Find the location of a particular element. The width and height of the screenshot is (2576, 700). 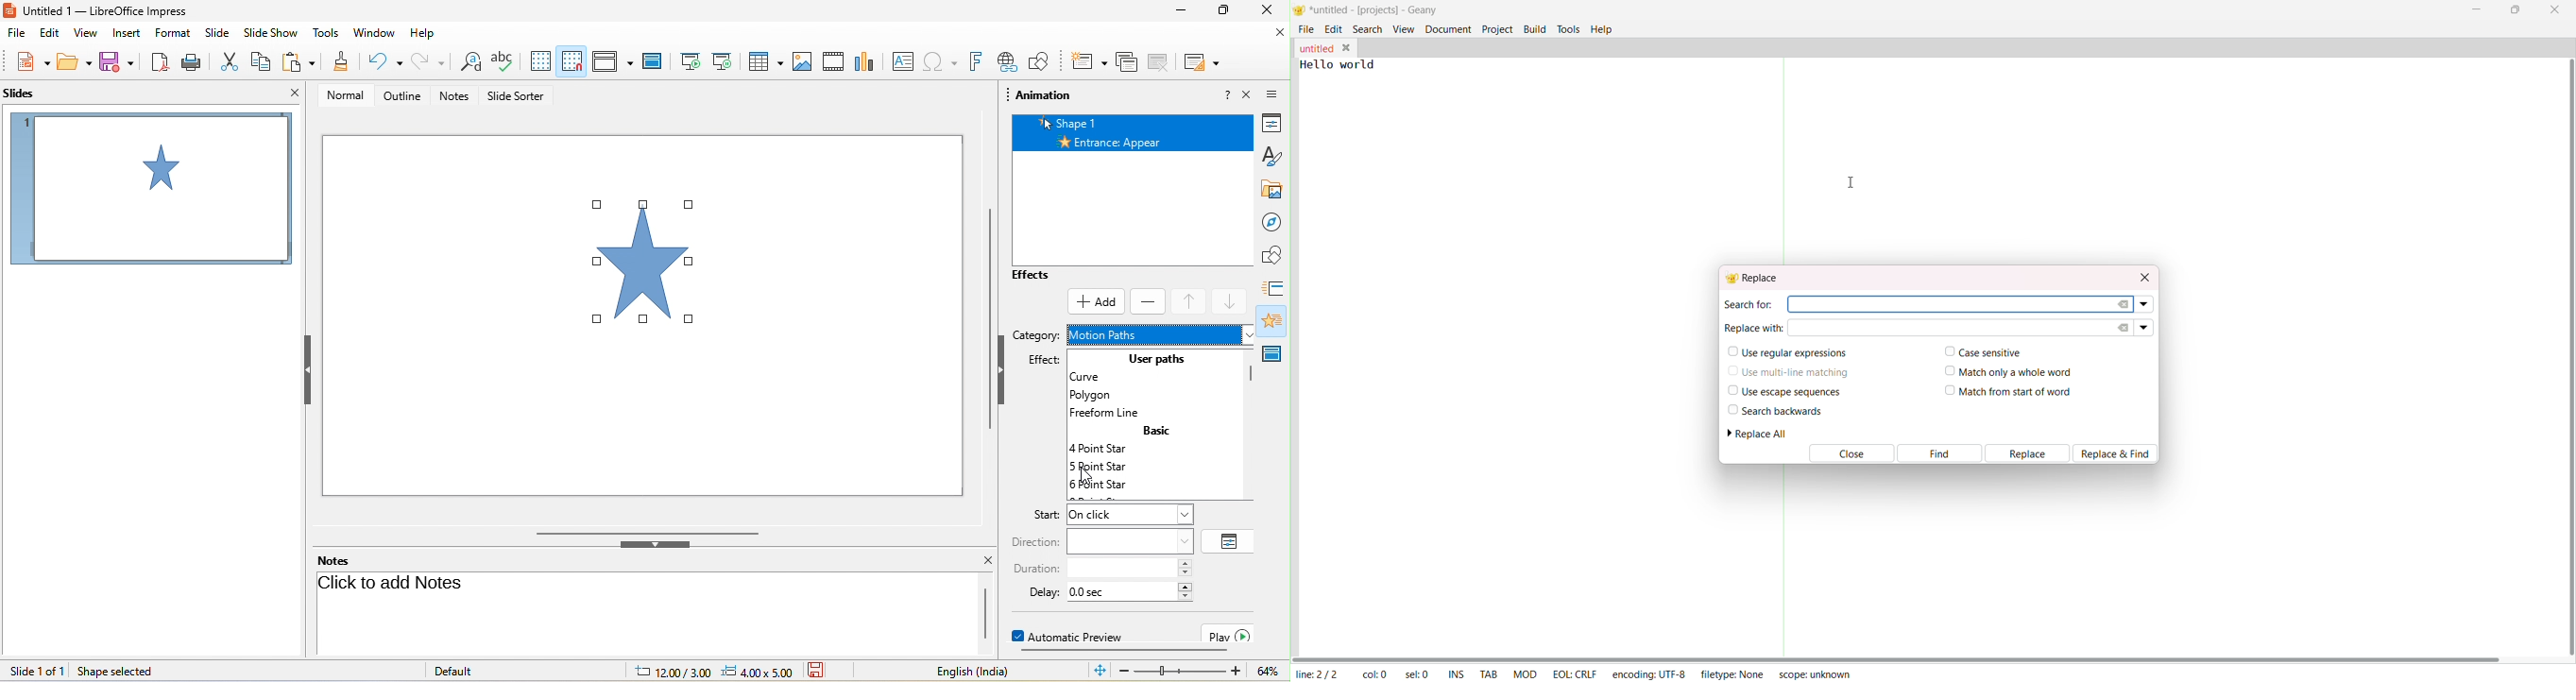

start from current slide is located at coordinates (723, 61).